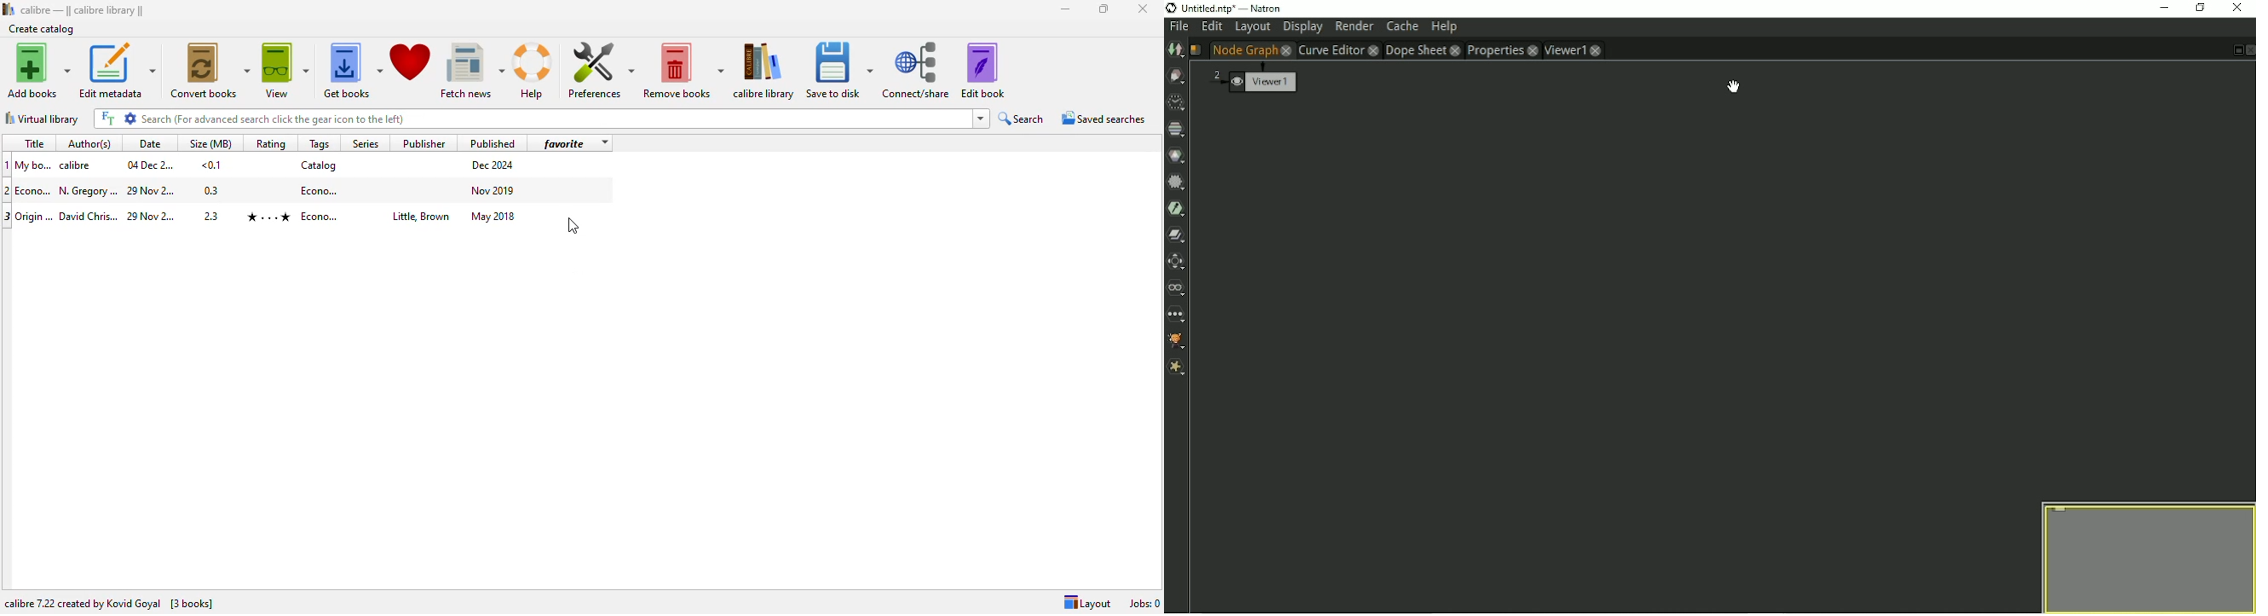 Image resolution: width=2268 pixels, height=616 pixels. Describe the element at coordinates (286, 70) in the screenshot. I see `view` at that location.